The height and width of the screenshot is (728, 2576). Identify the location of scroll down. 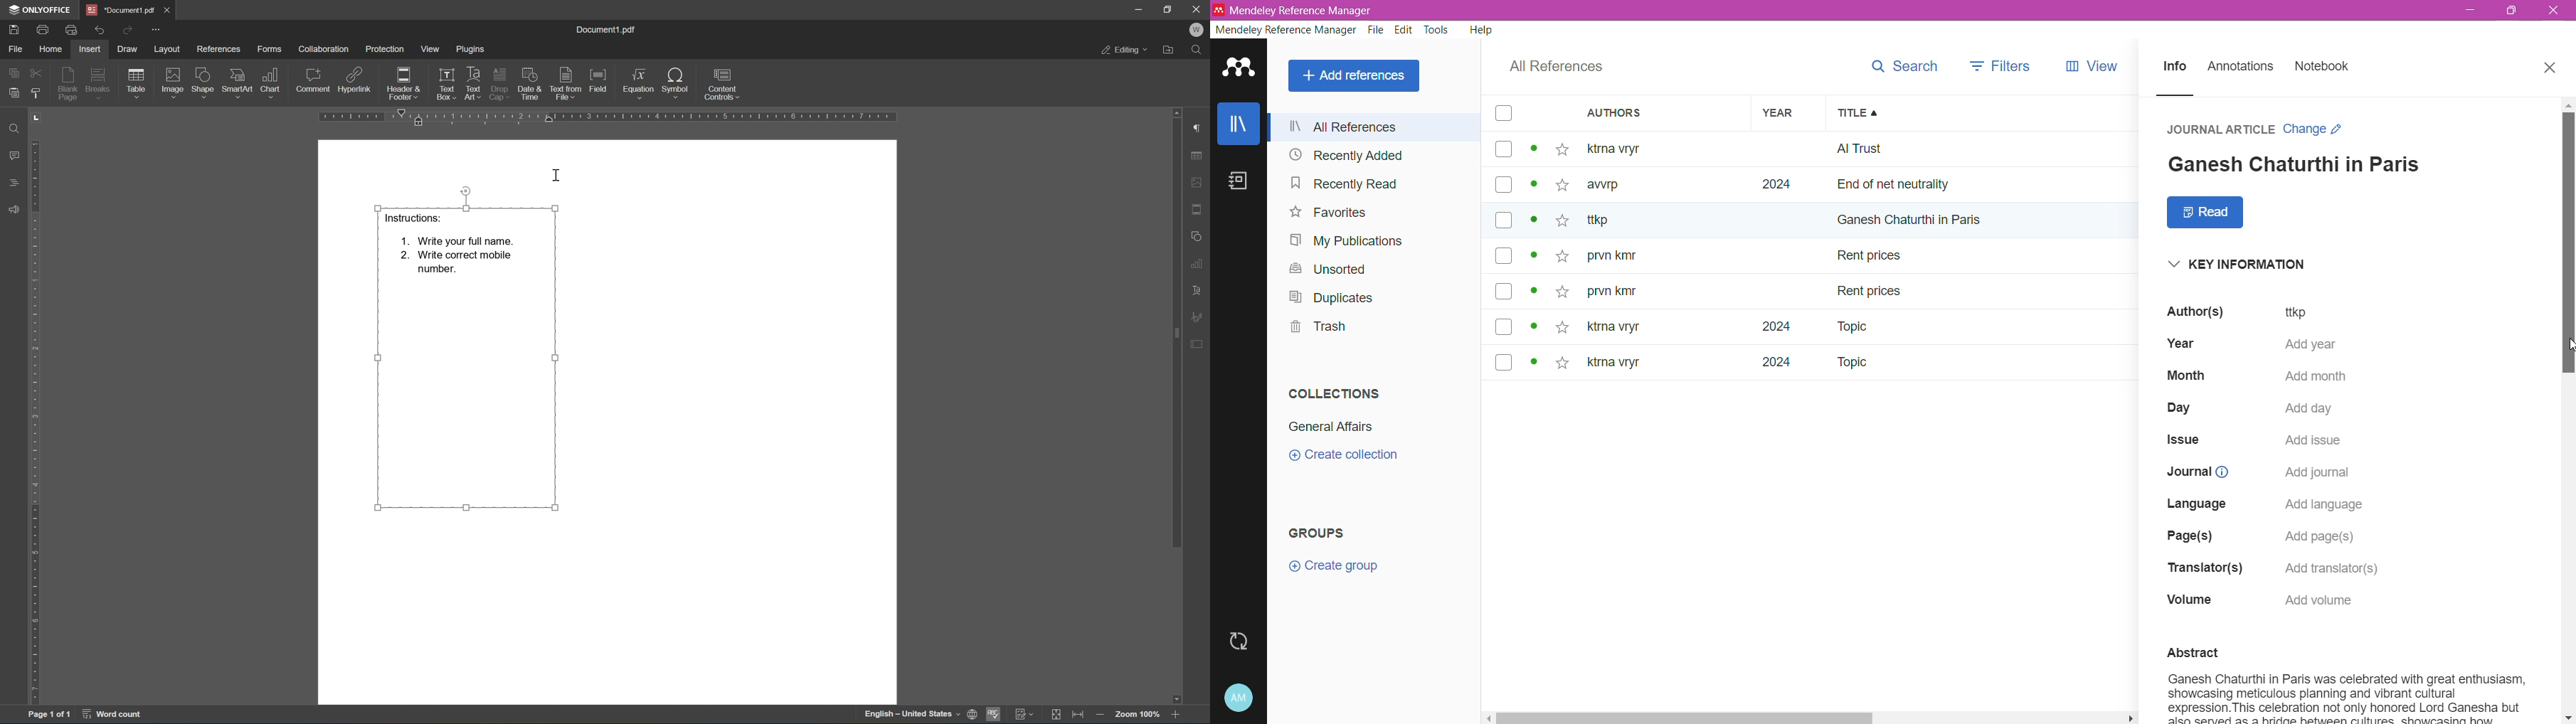
(1176, 699).